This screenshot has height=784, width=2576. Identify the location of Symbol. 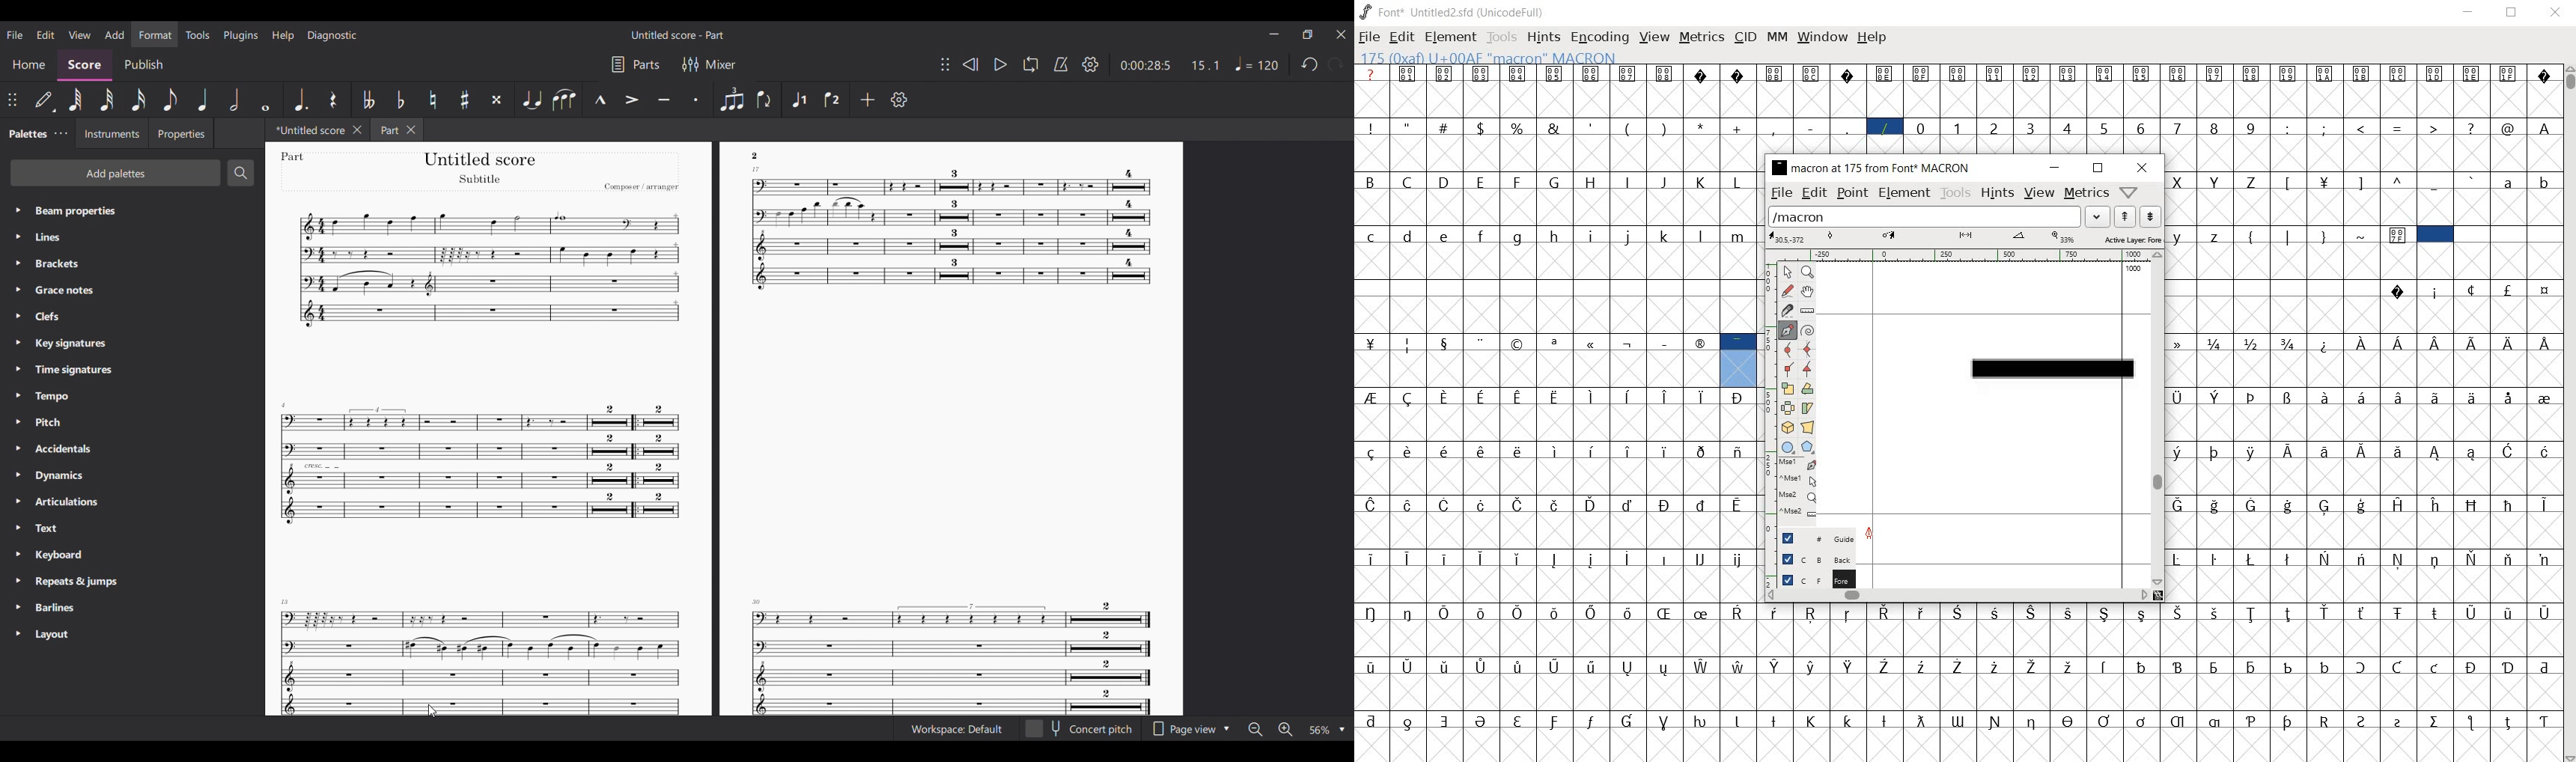
(2470, 74).